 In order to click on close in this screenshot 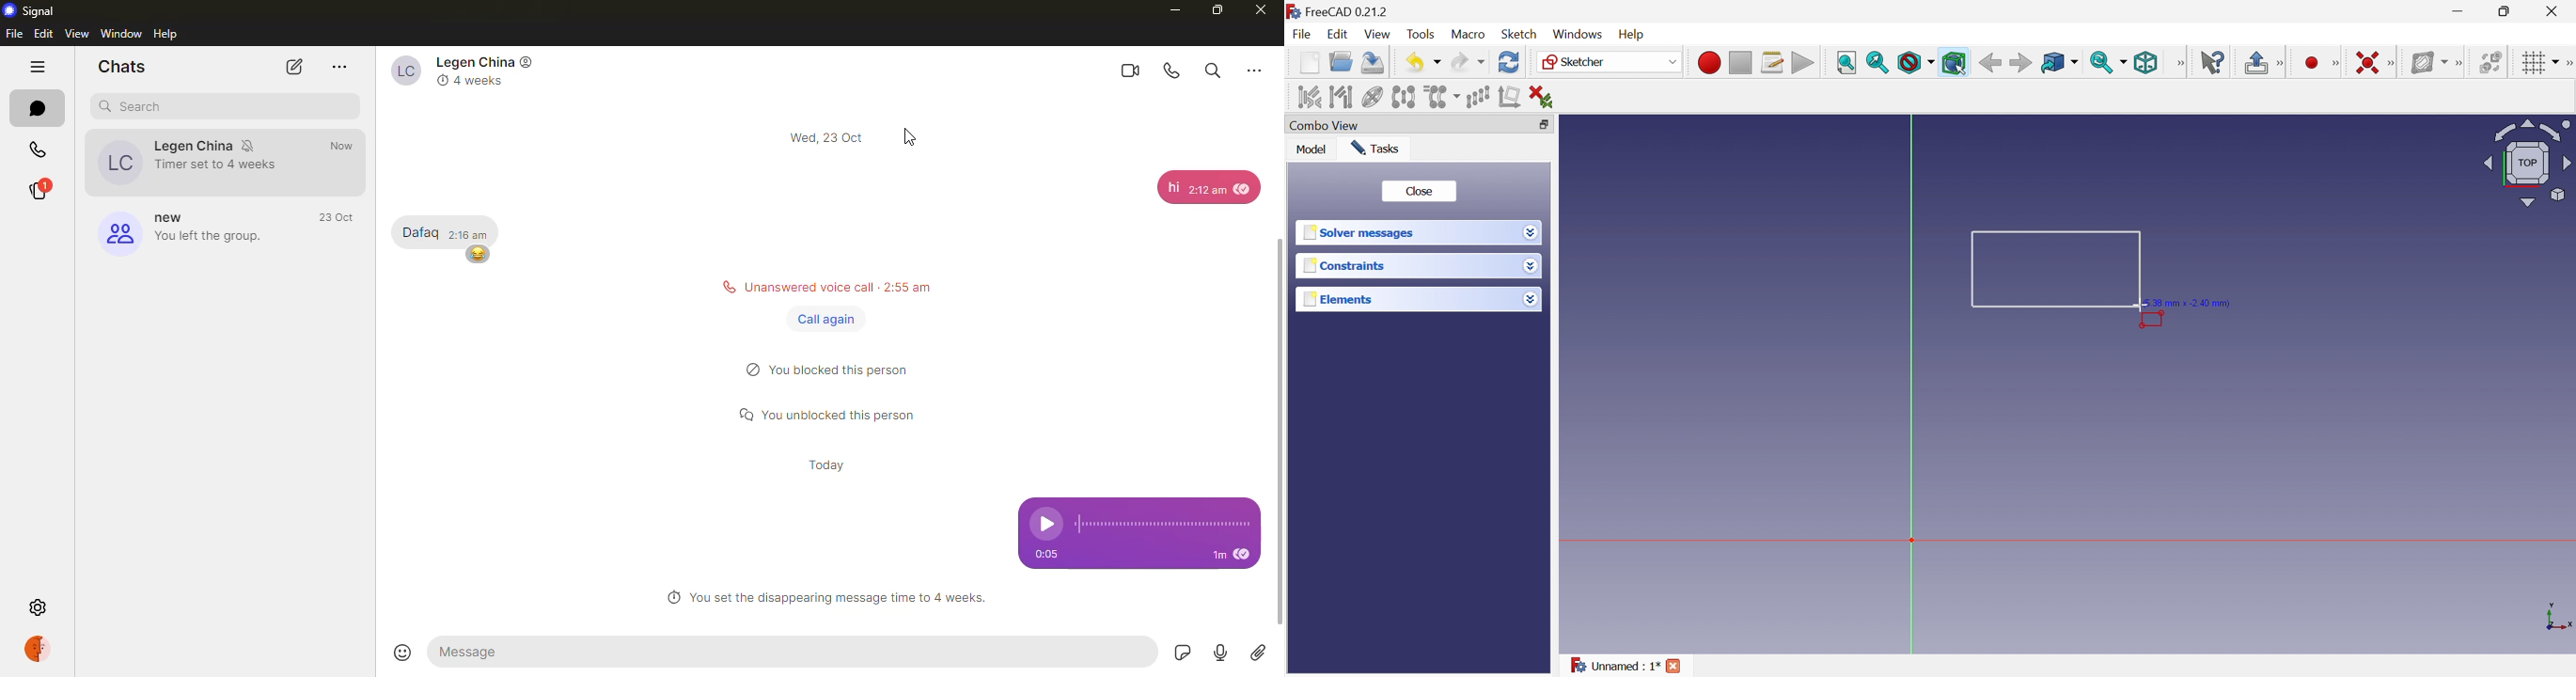, I will do `click(1262, 10)`.